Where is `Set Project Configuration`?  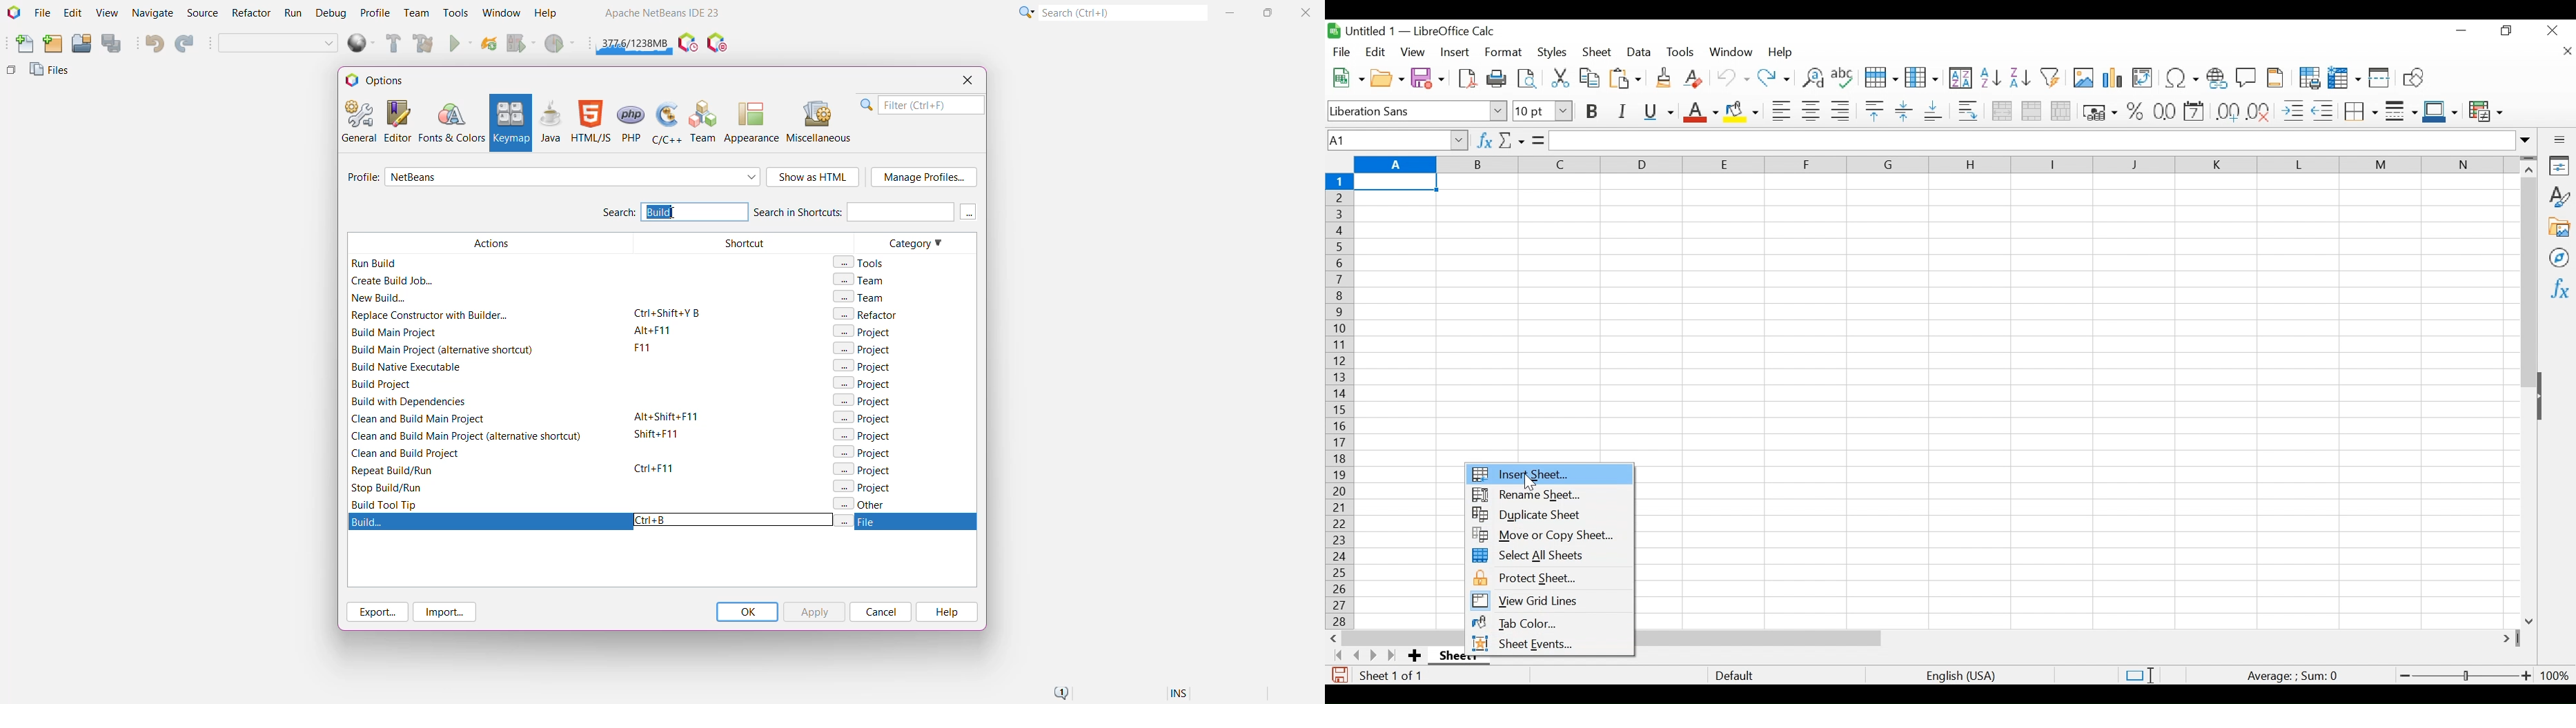 Set Project Configuration is located at coordinates (279, 44).